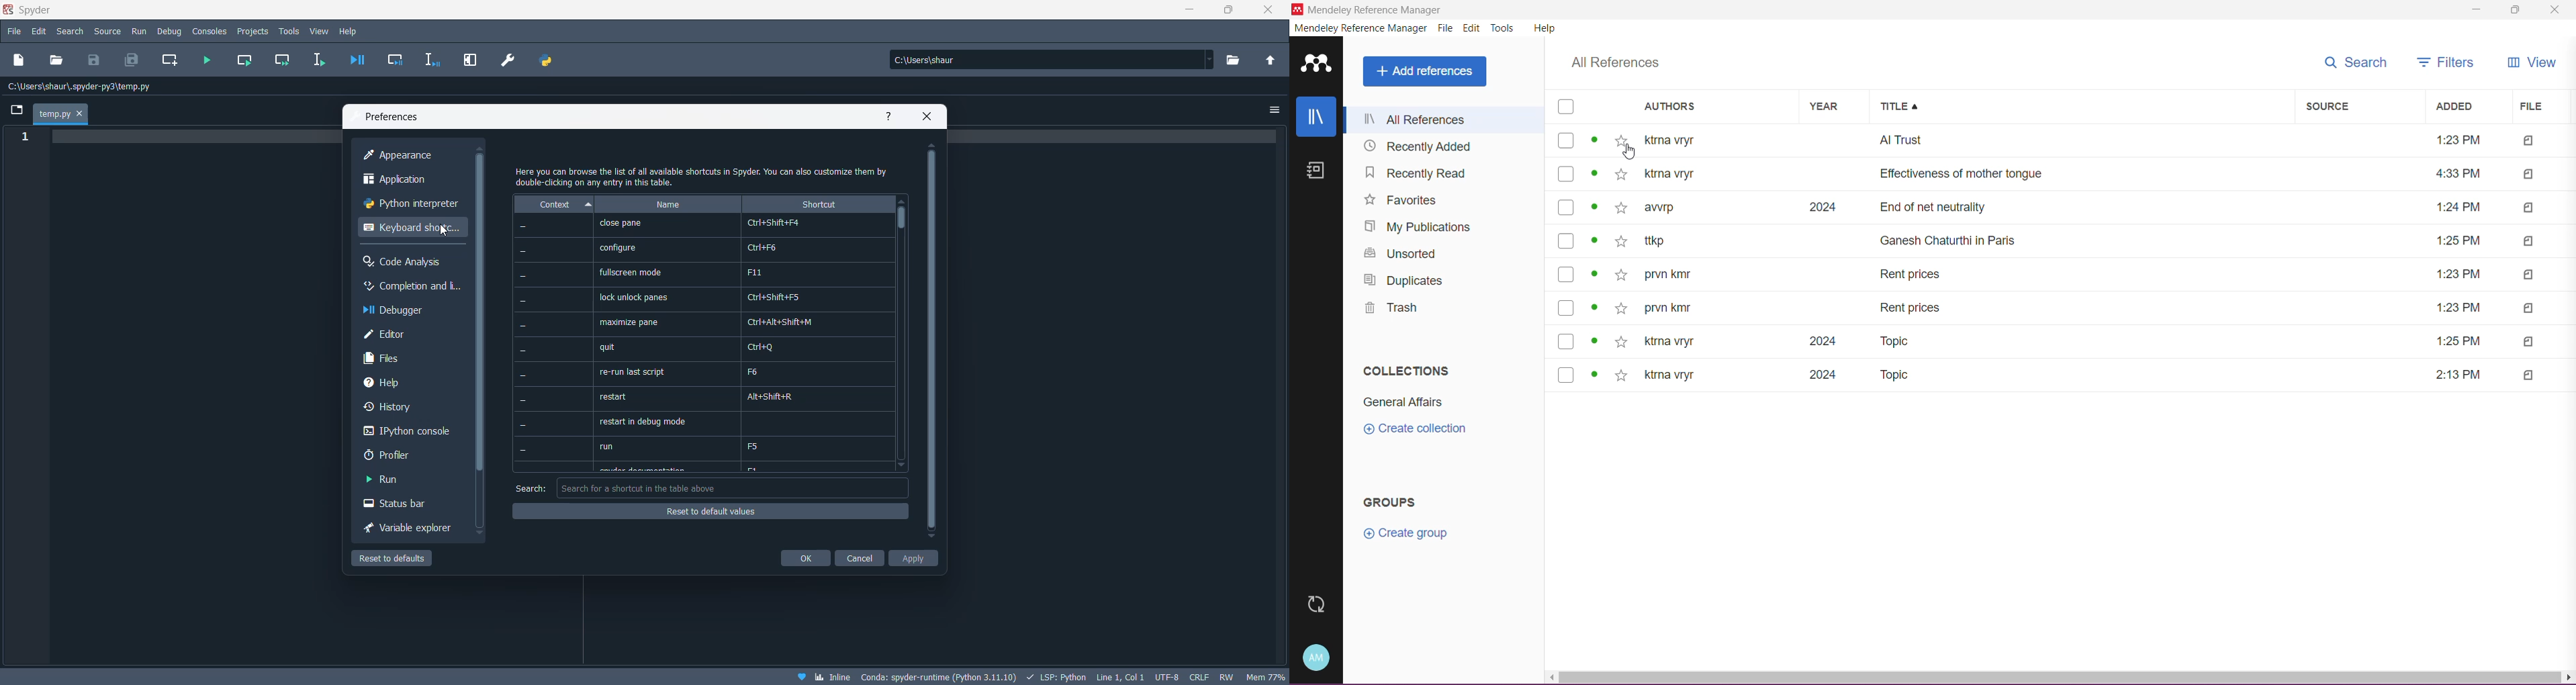 This screenshot has width=2576, height=700. Describe the element at coordinates (1238, 60) in the screenshot. I see `working directory` at that location.